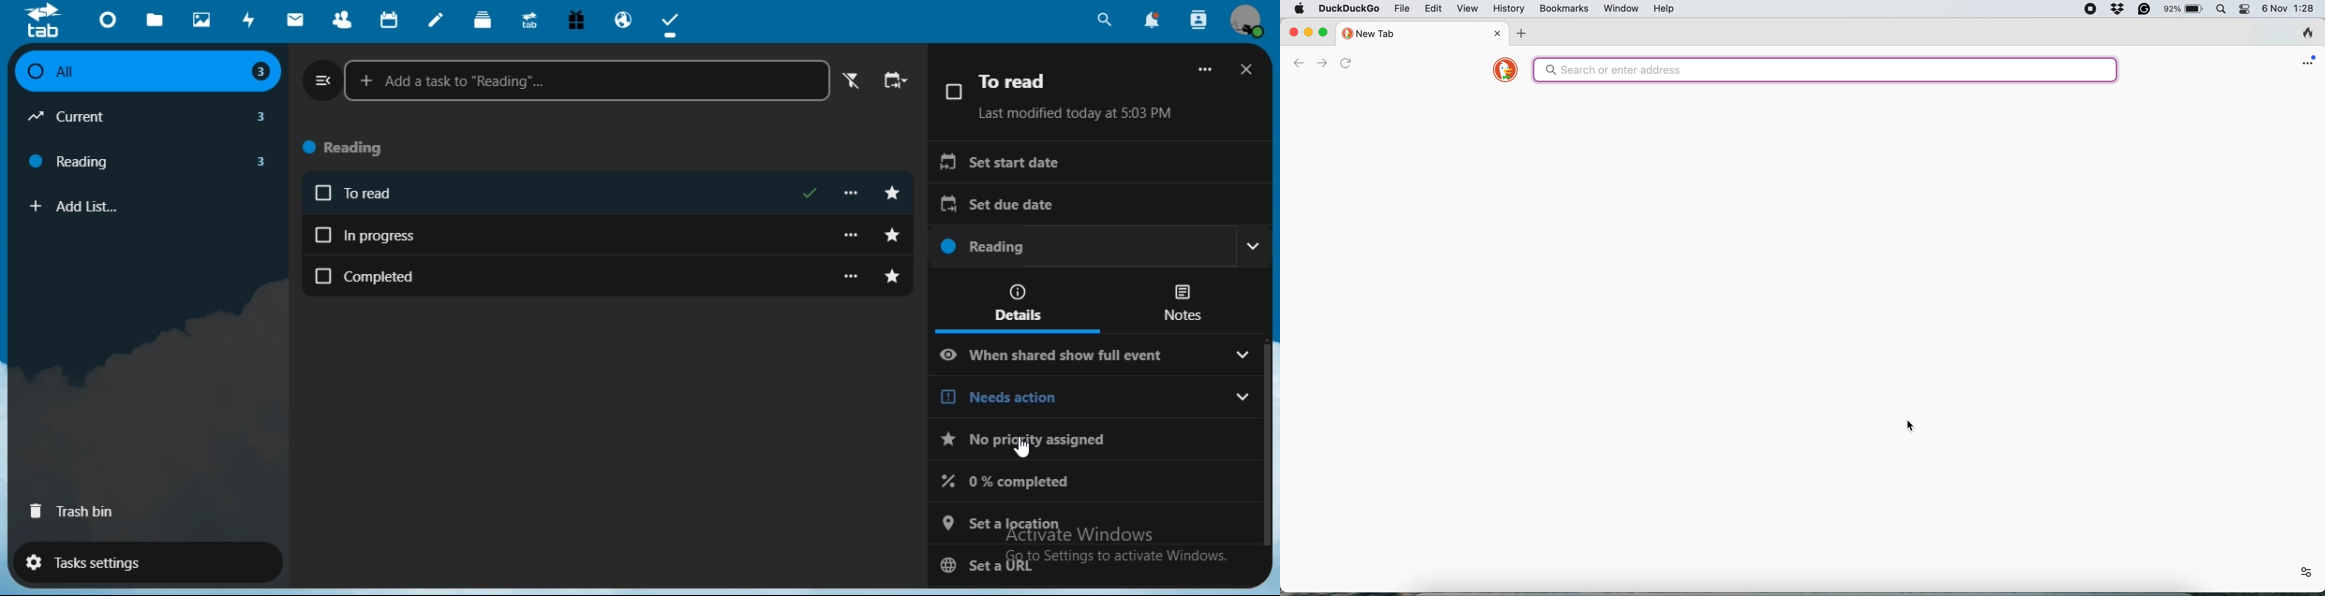 The image size is (2352, 616). I want to click on completed, so click(586, 275).